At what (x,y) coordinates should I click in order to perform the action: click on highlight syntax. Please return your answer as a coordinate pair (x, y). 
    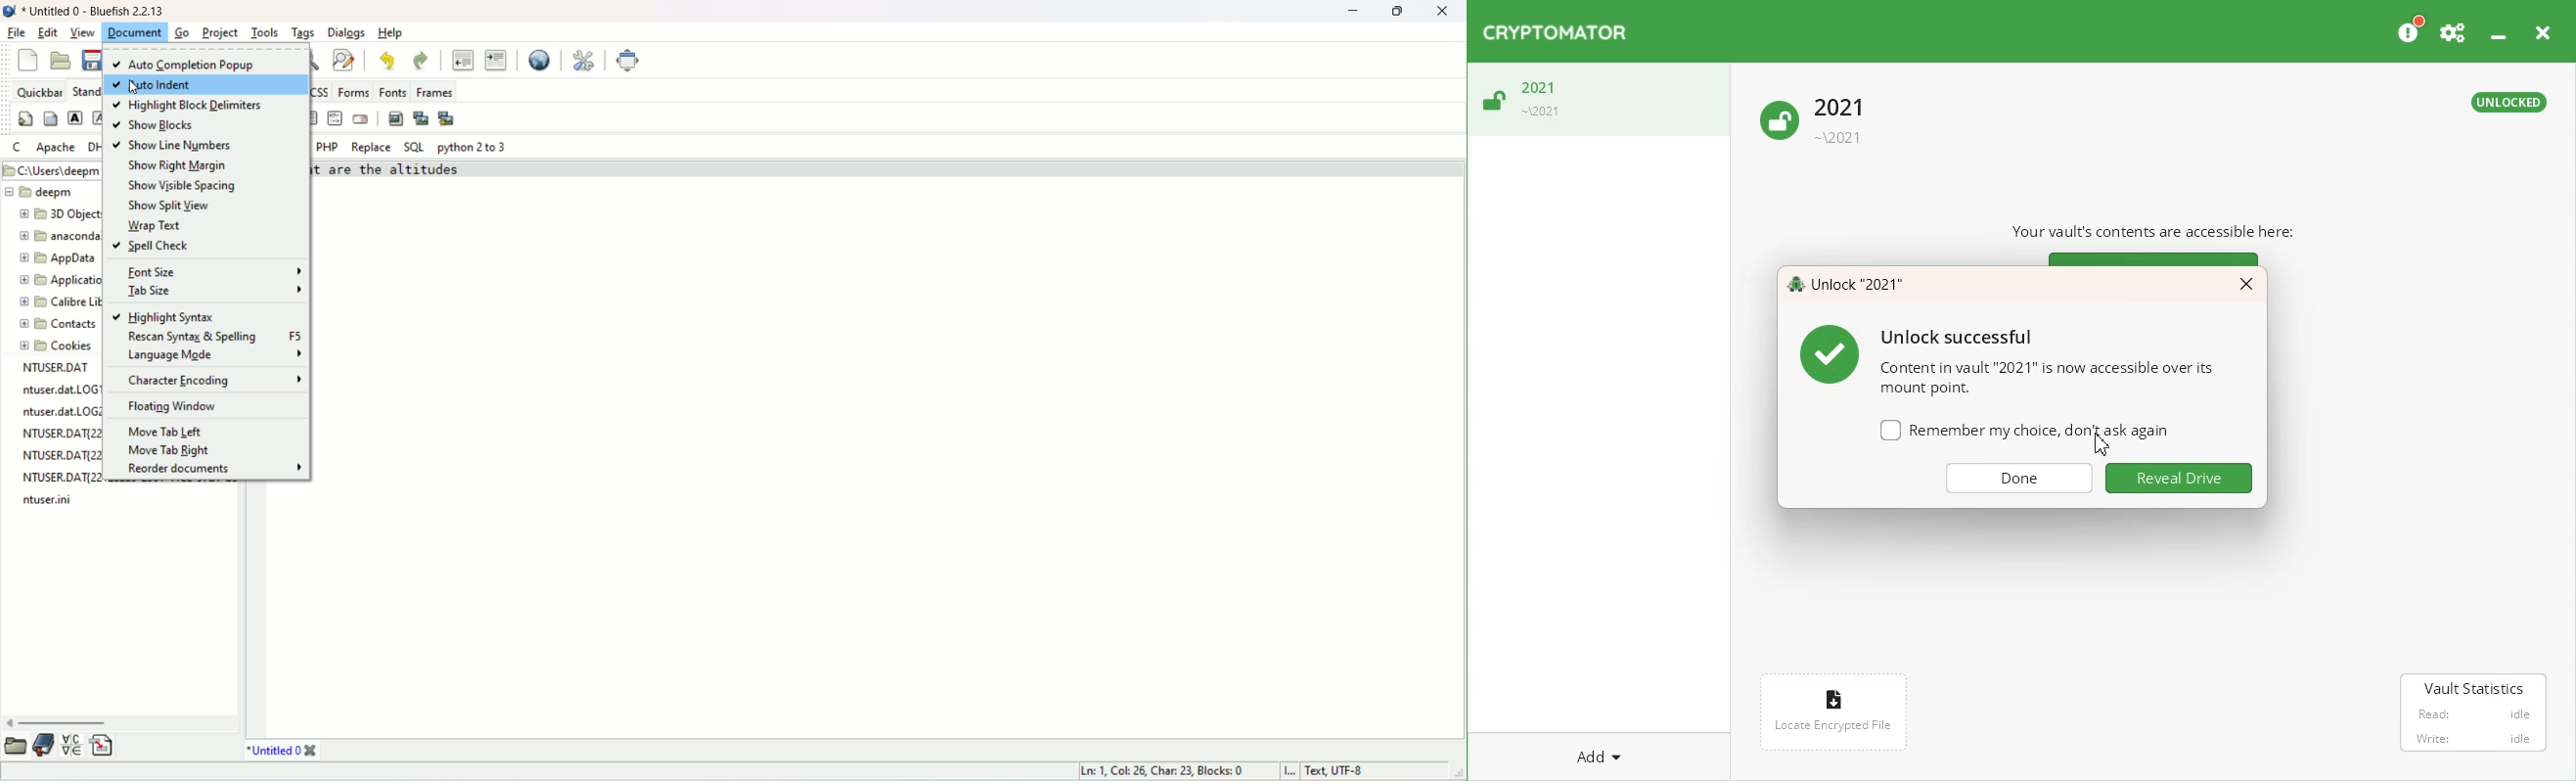
    Looking at the image, I should click on (166, 317).